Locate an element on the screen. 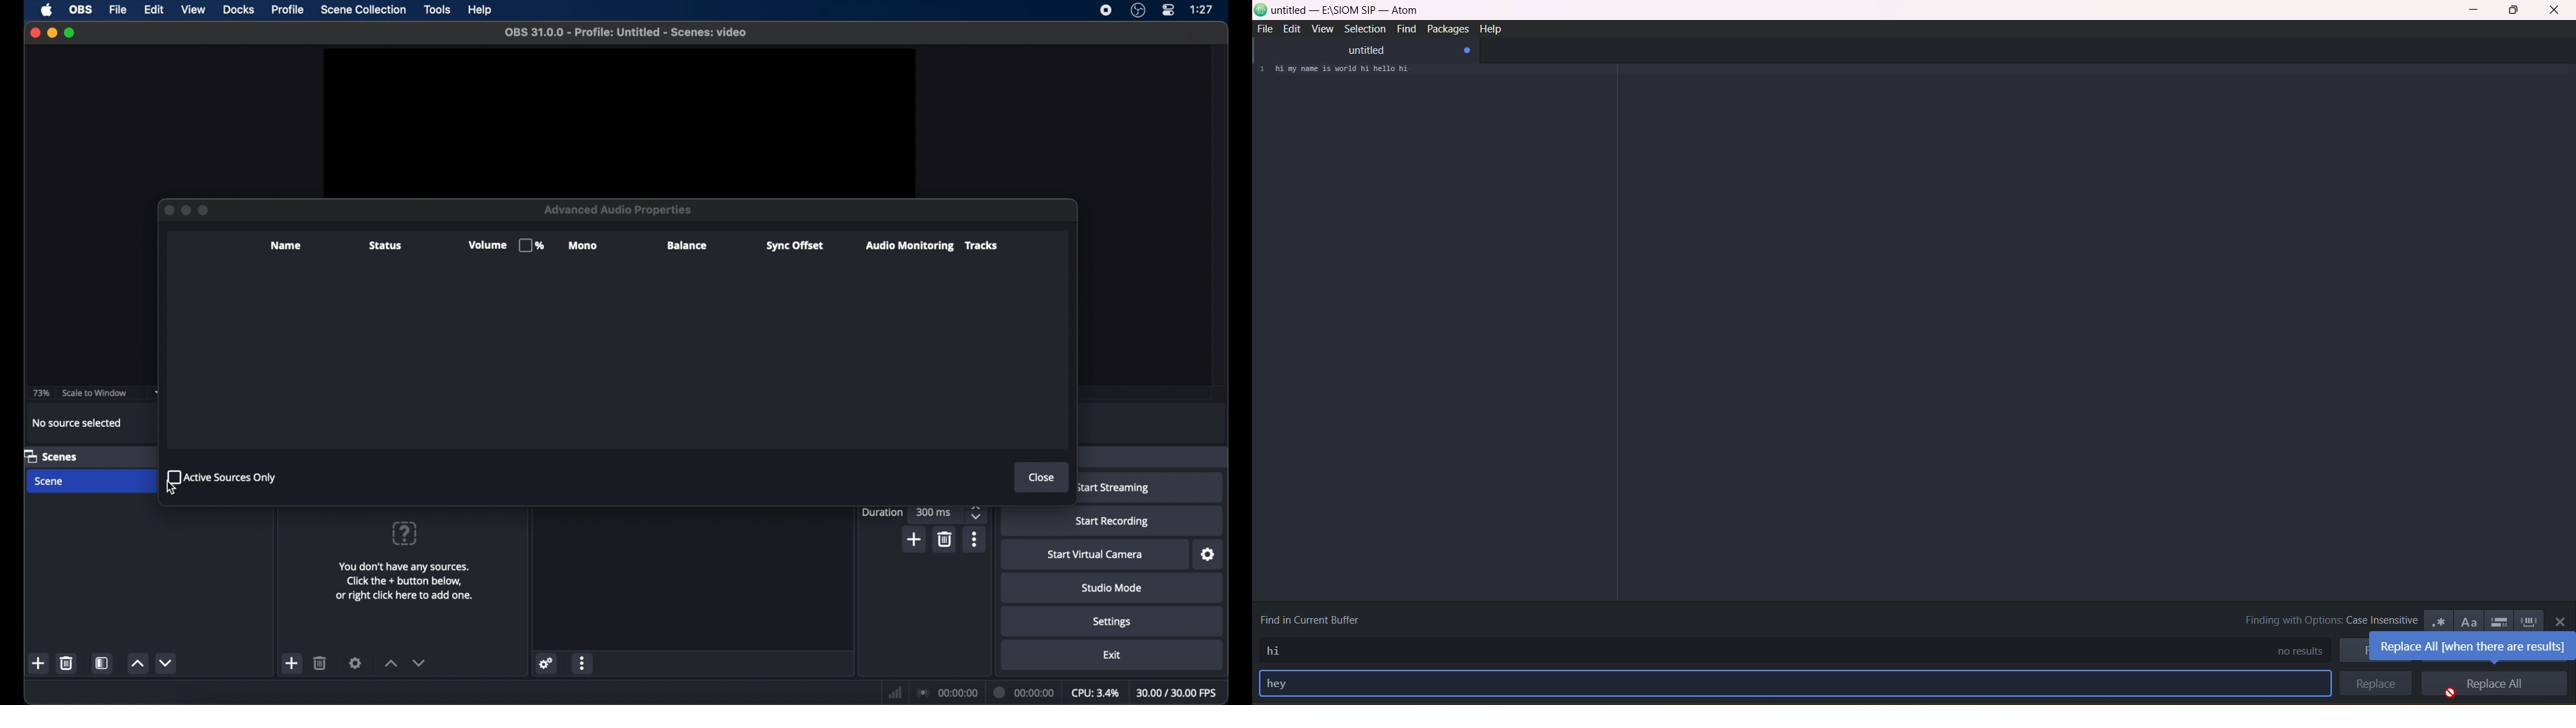 The height and width of the screenshot is (728, 2576). start streaming is located at coordinates (1113, 488).